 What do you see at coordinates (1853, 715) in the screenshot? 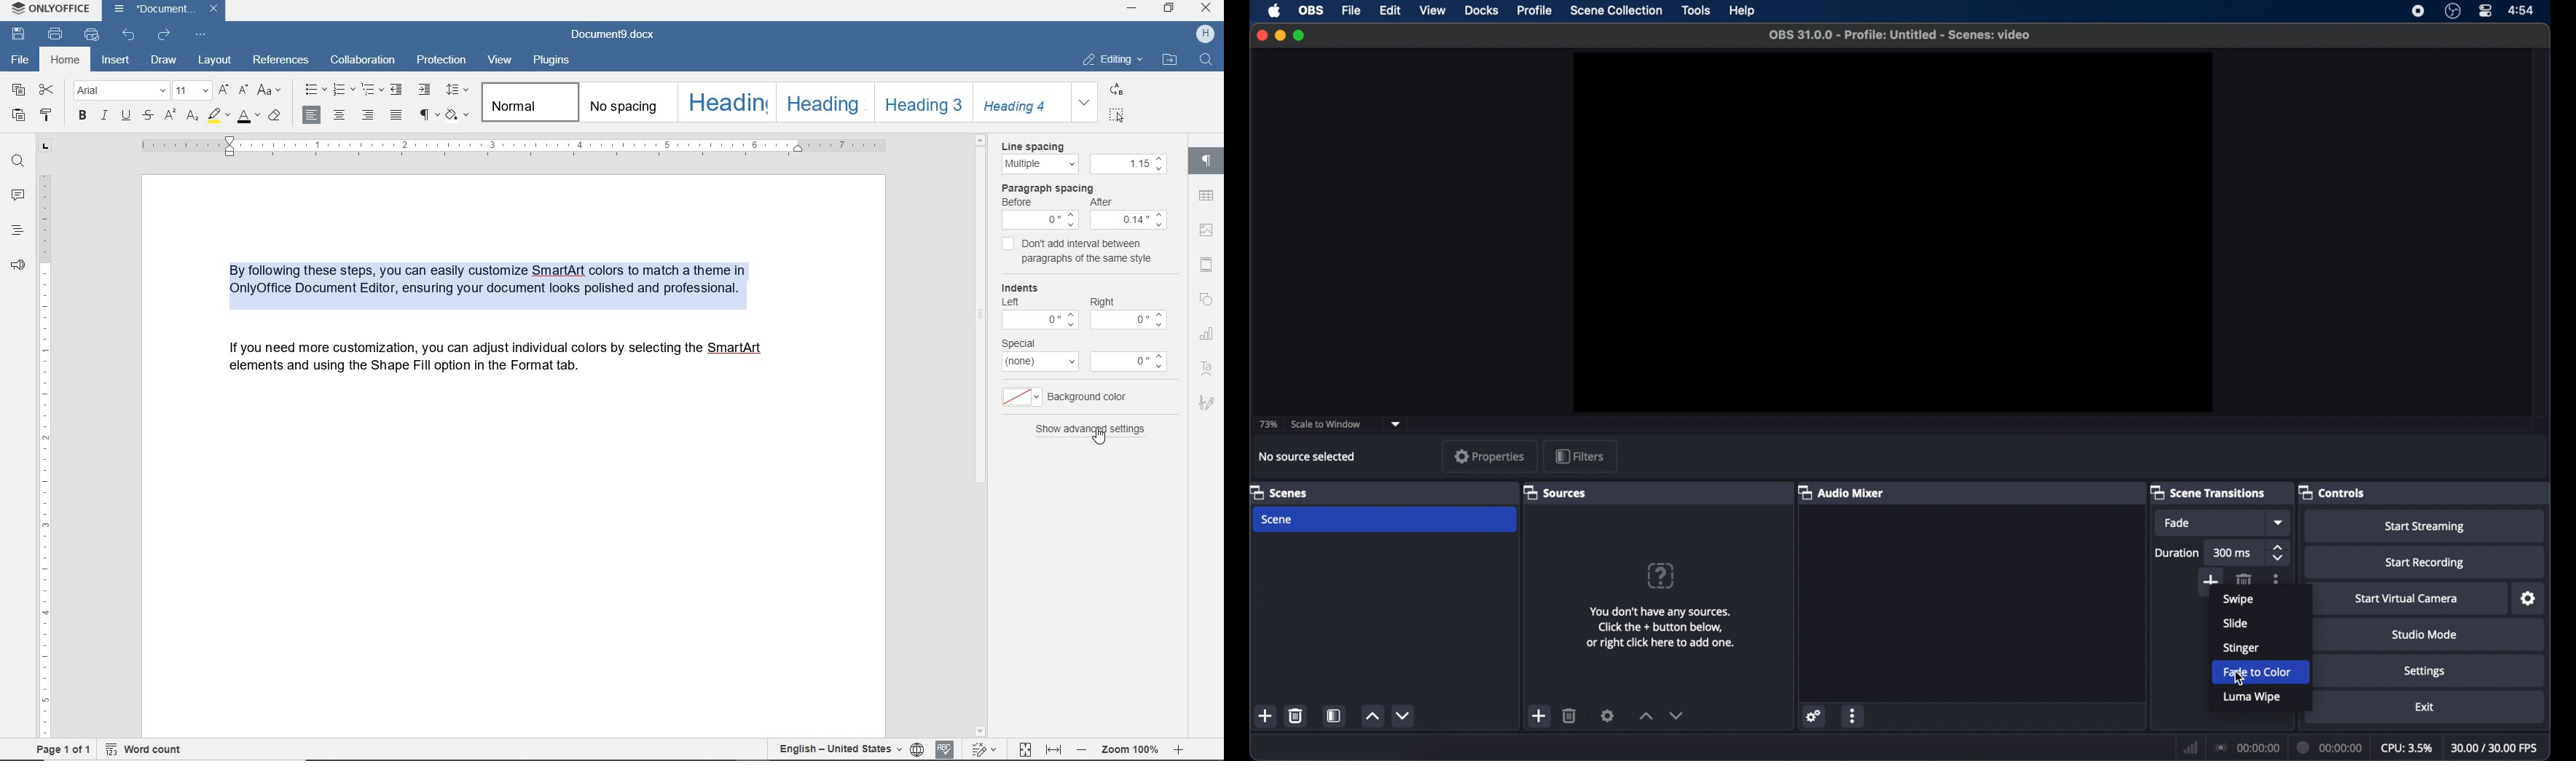
I see `more options` at bounding box center [1853, 715].